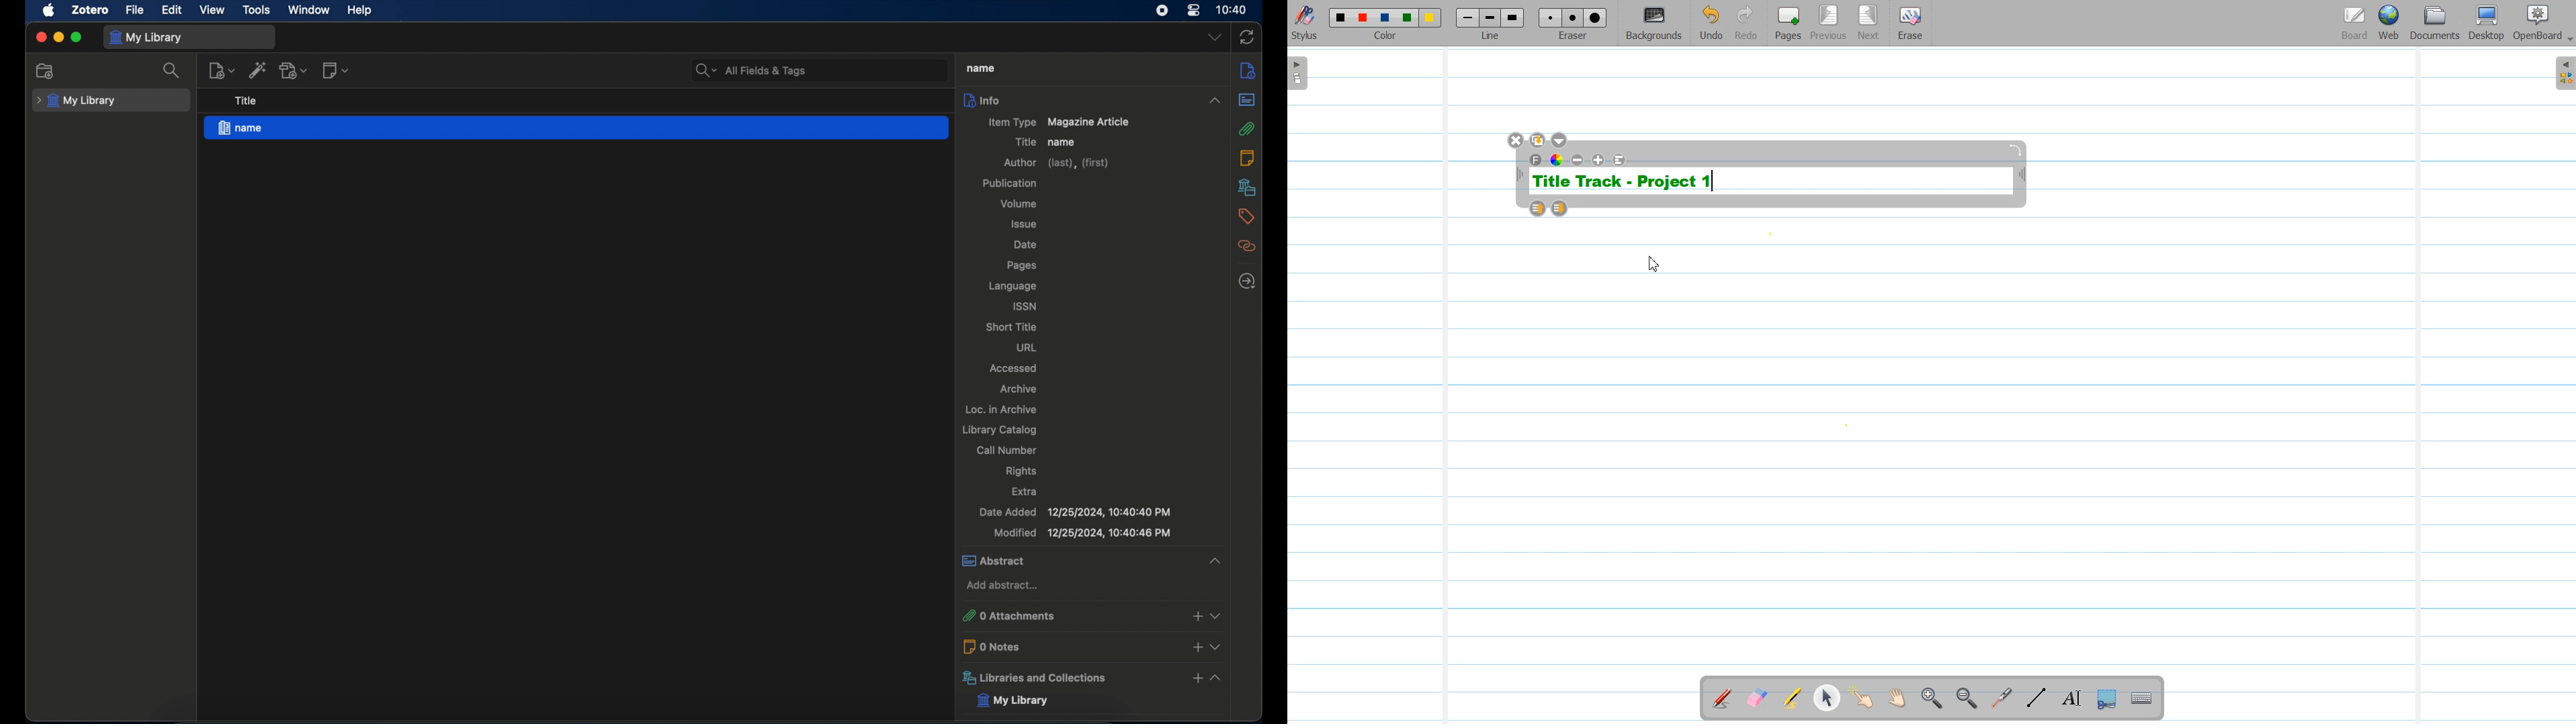 The width and height of the screenshot is (2576, 728). I want to click on publication, so click(1011, 183).